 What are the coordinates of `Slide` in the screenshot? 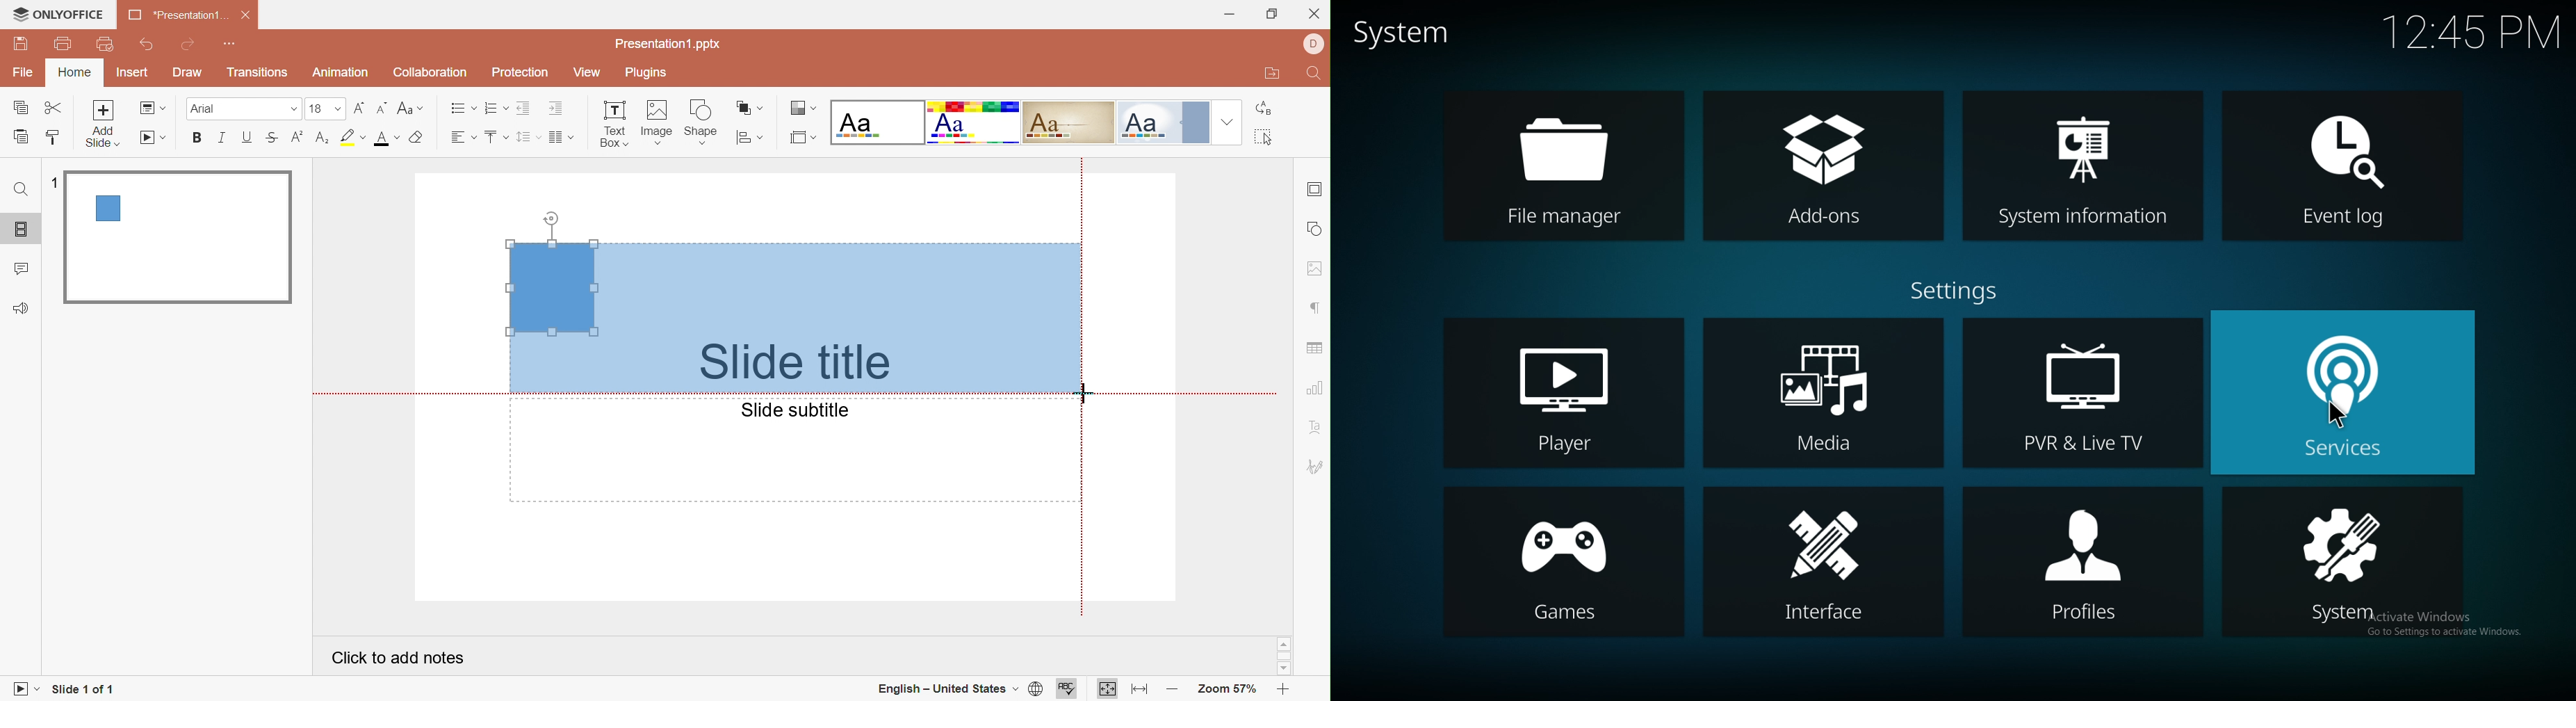 It's located at (178, 236).